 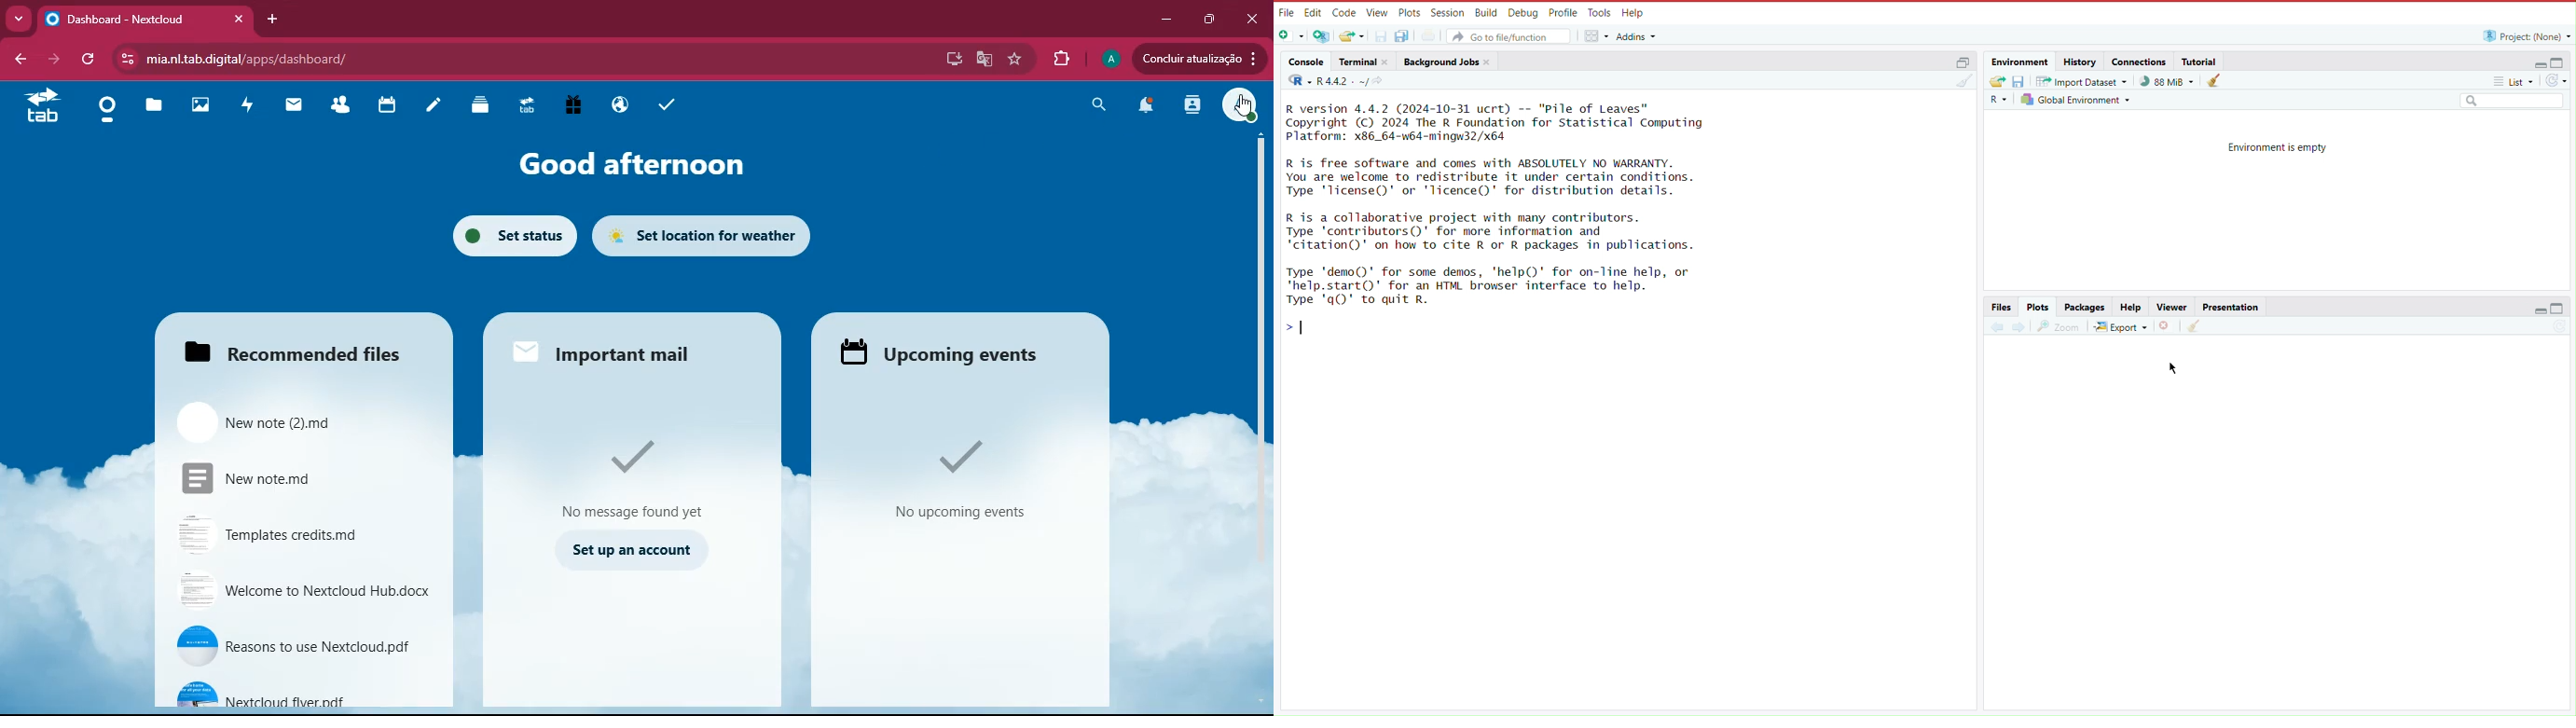 What do you see at coordinates (2167, 325) in the screenshot?
I see `Close` at bounding box center [2167, 325].